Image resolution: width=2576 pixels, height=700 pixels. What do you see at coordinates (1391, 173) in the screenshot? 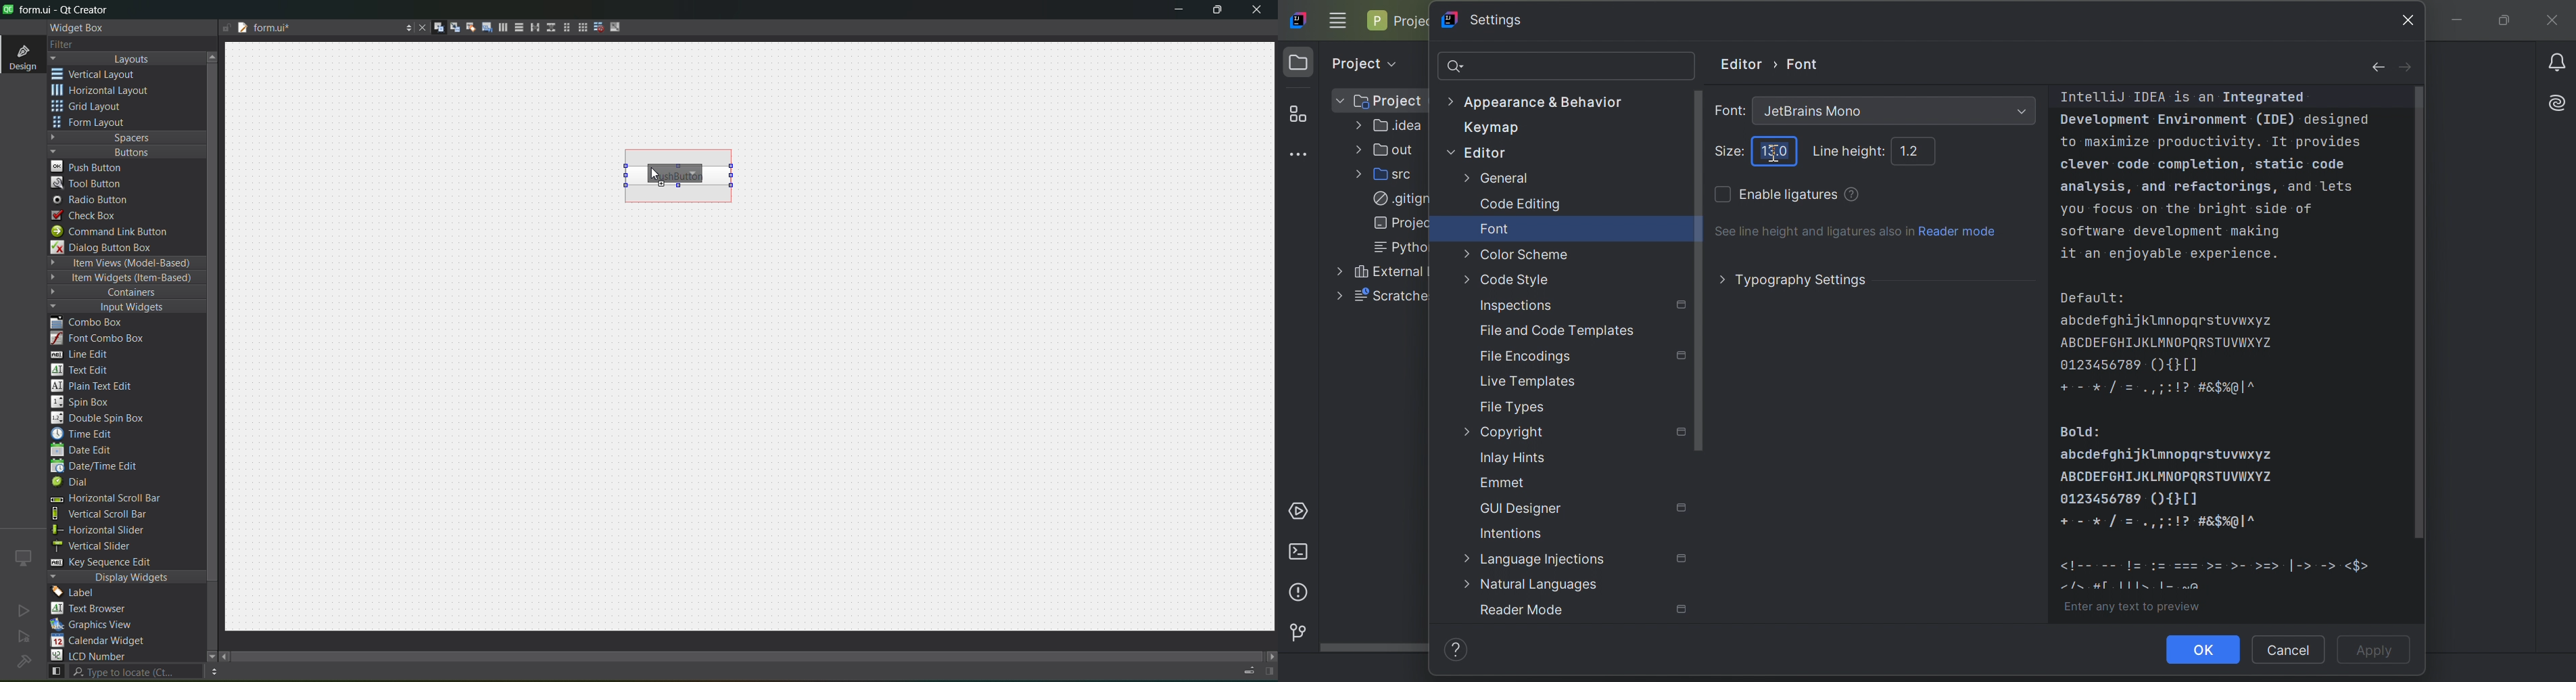
I see `src` at bounding box center [1391, 173].